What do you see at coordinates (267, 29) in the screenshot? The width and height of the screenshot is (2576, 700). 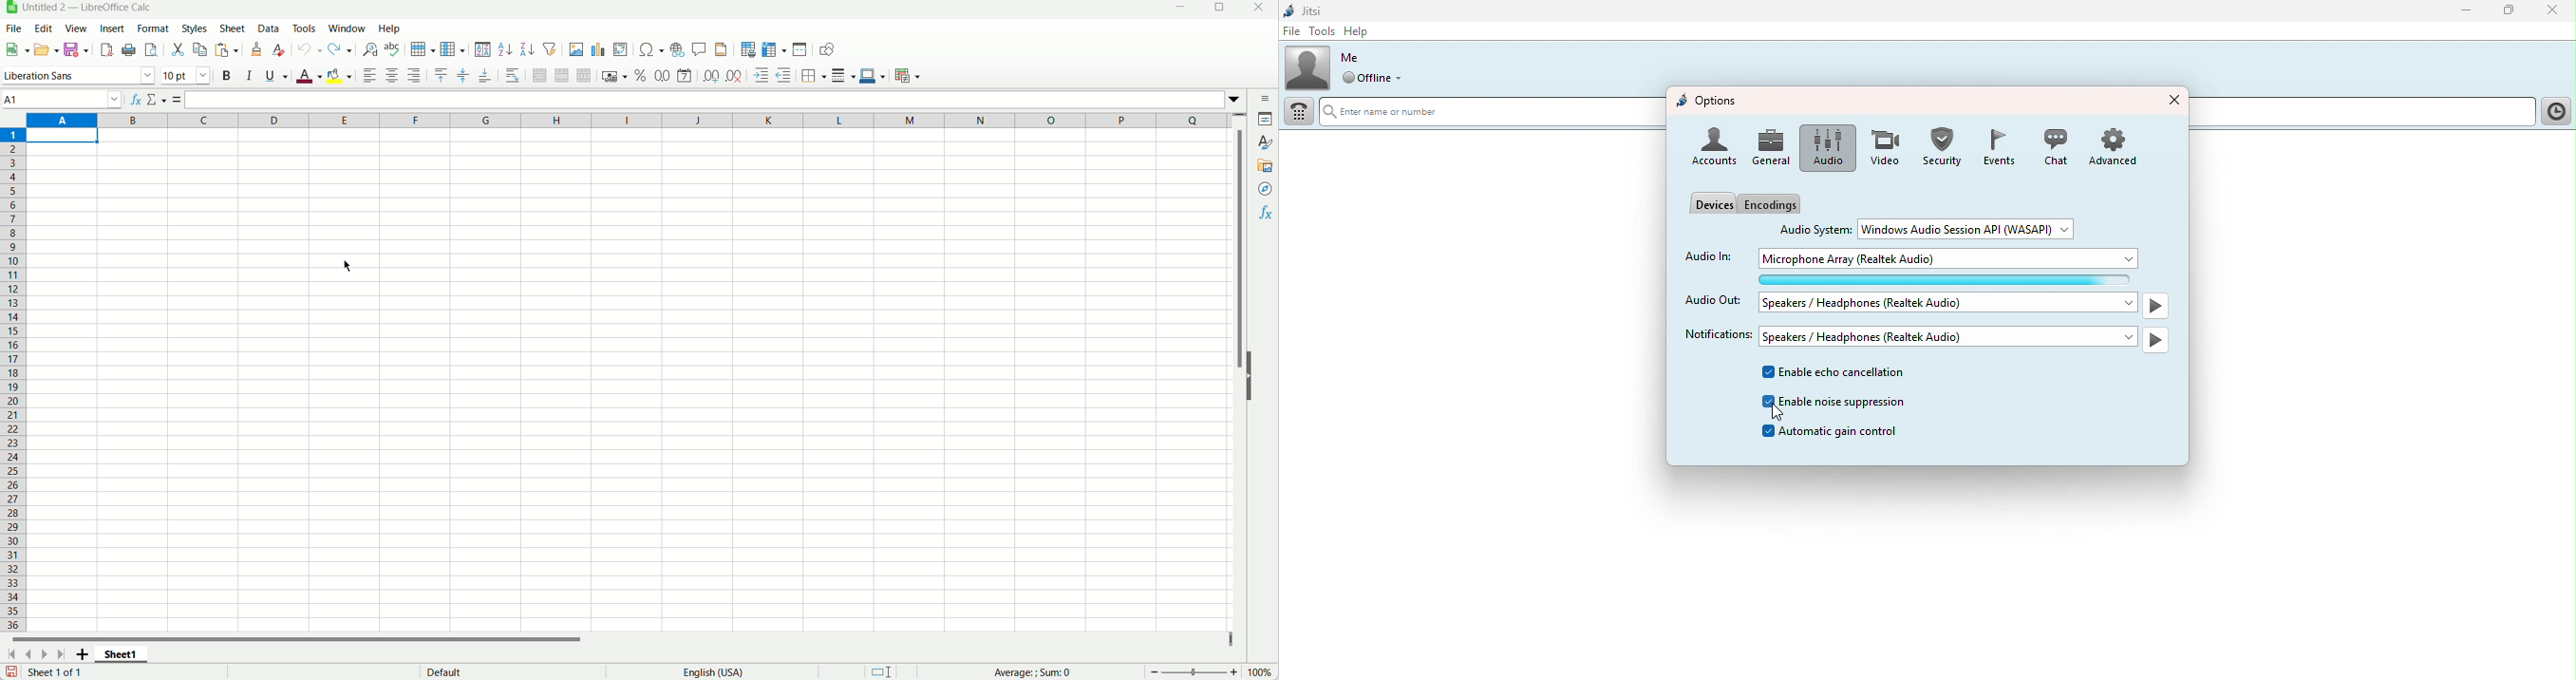 I see `Data` at bounding box center [267, 29].